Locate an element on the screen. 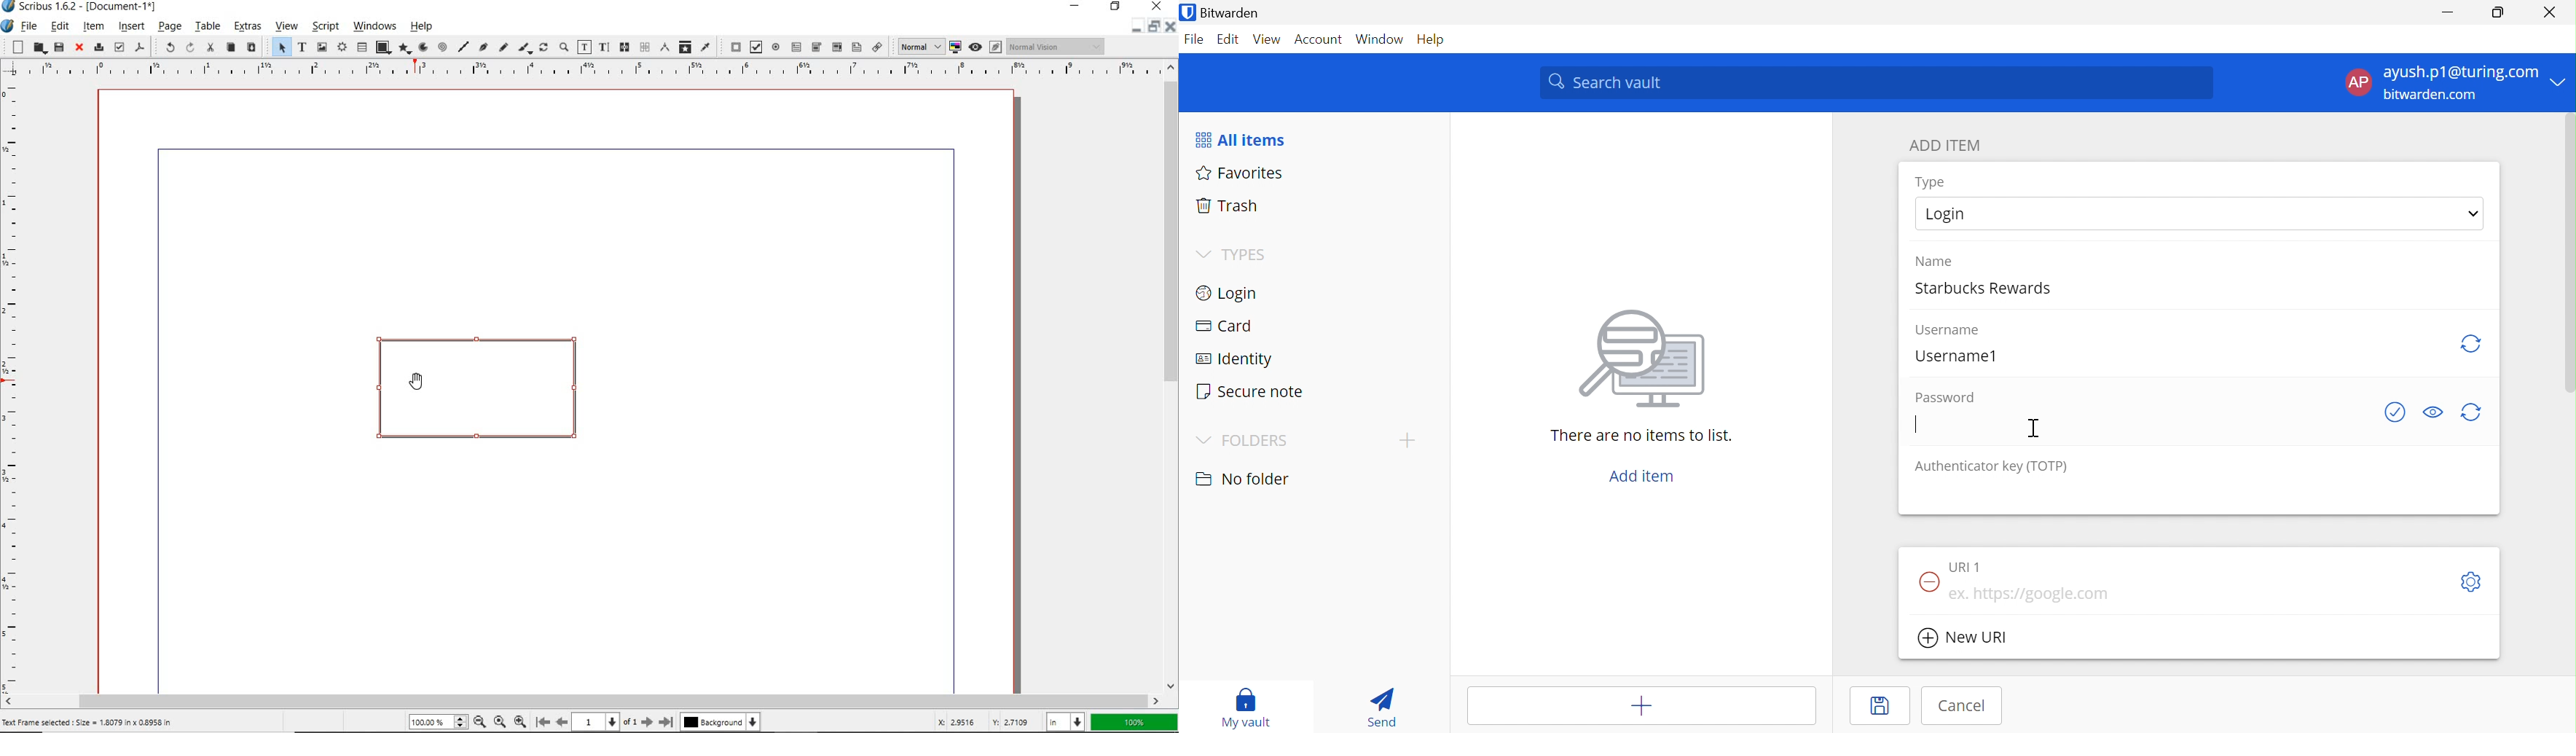 The width and height of the screenshot is (2576, 756). pdf list box is located at coordinates (856, 47).